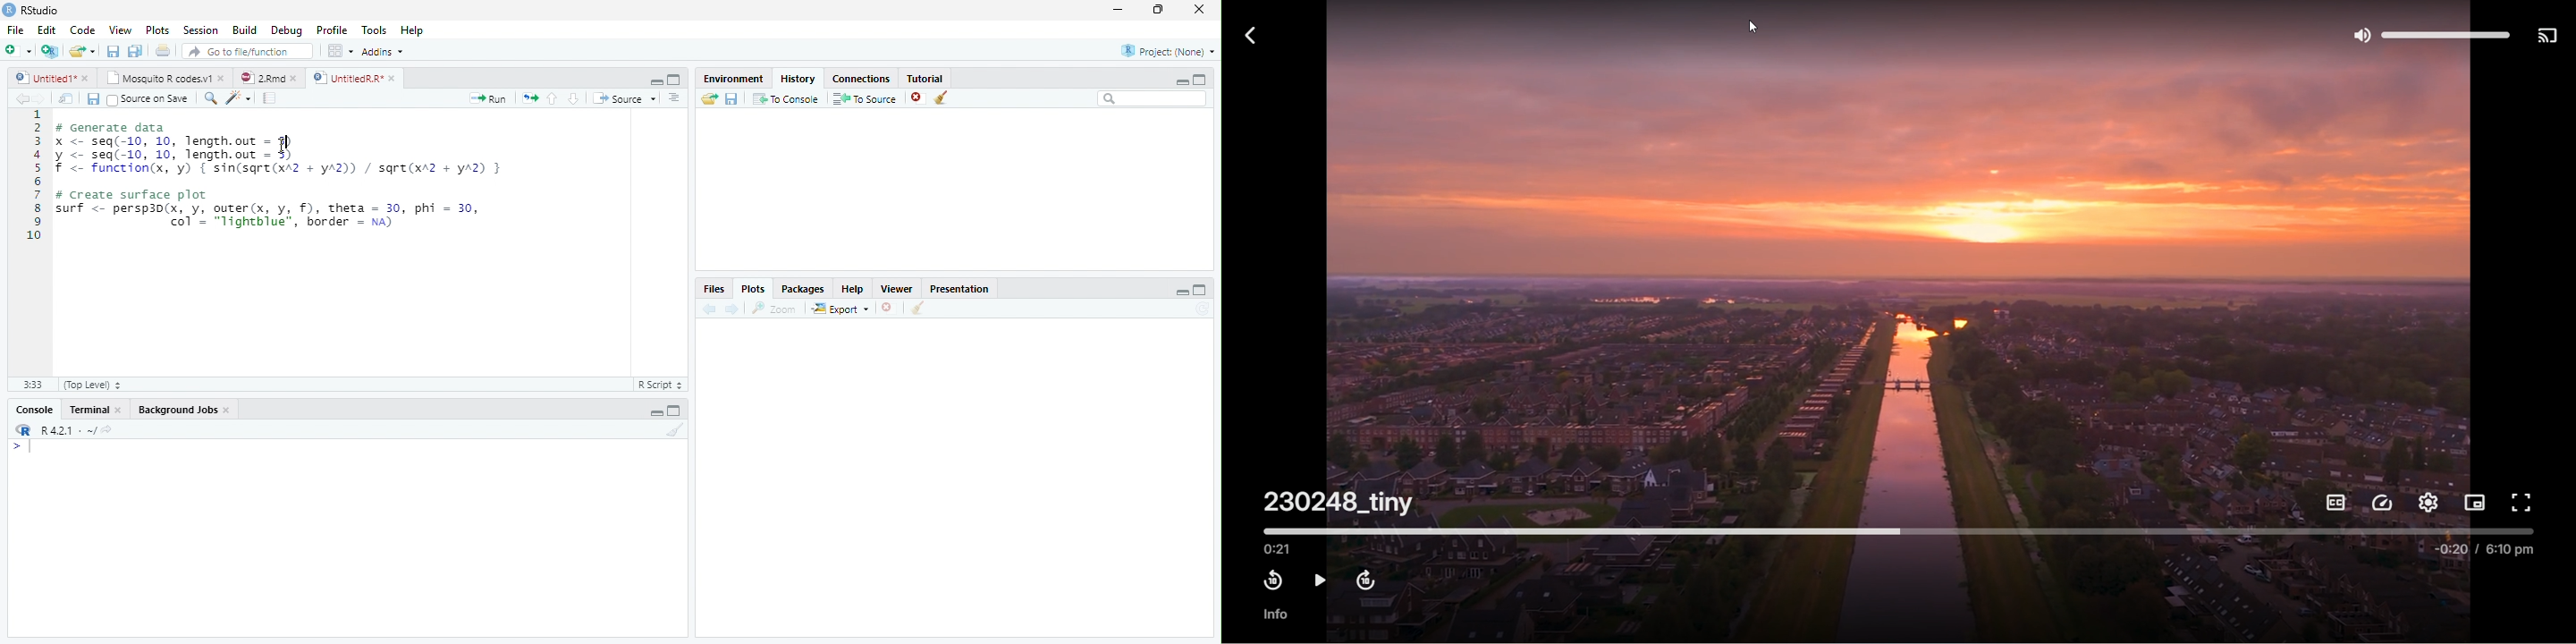  Describe the element at coordinates (65, 98) in the screenshot. I see `Show in new window` at that location.